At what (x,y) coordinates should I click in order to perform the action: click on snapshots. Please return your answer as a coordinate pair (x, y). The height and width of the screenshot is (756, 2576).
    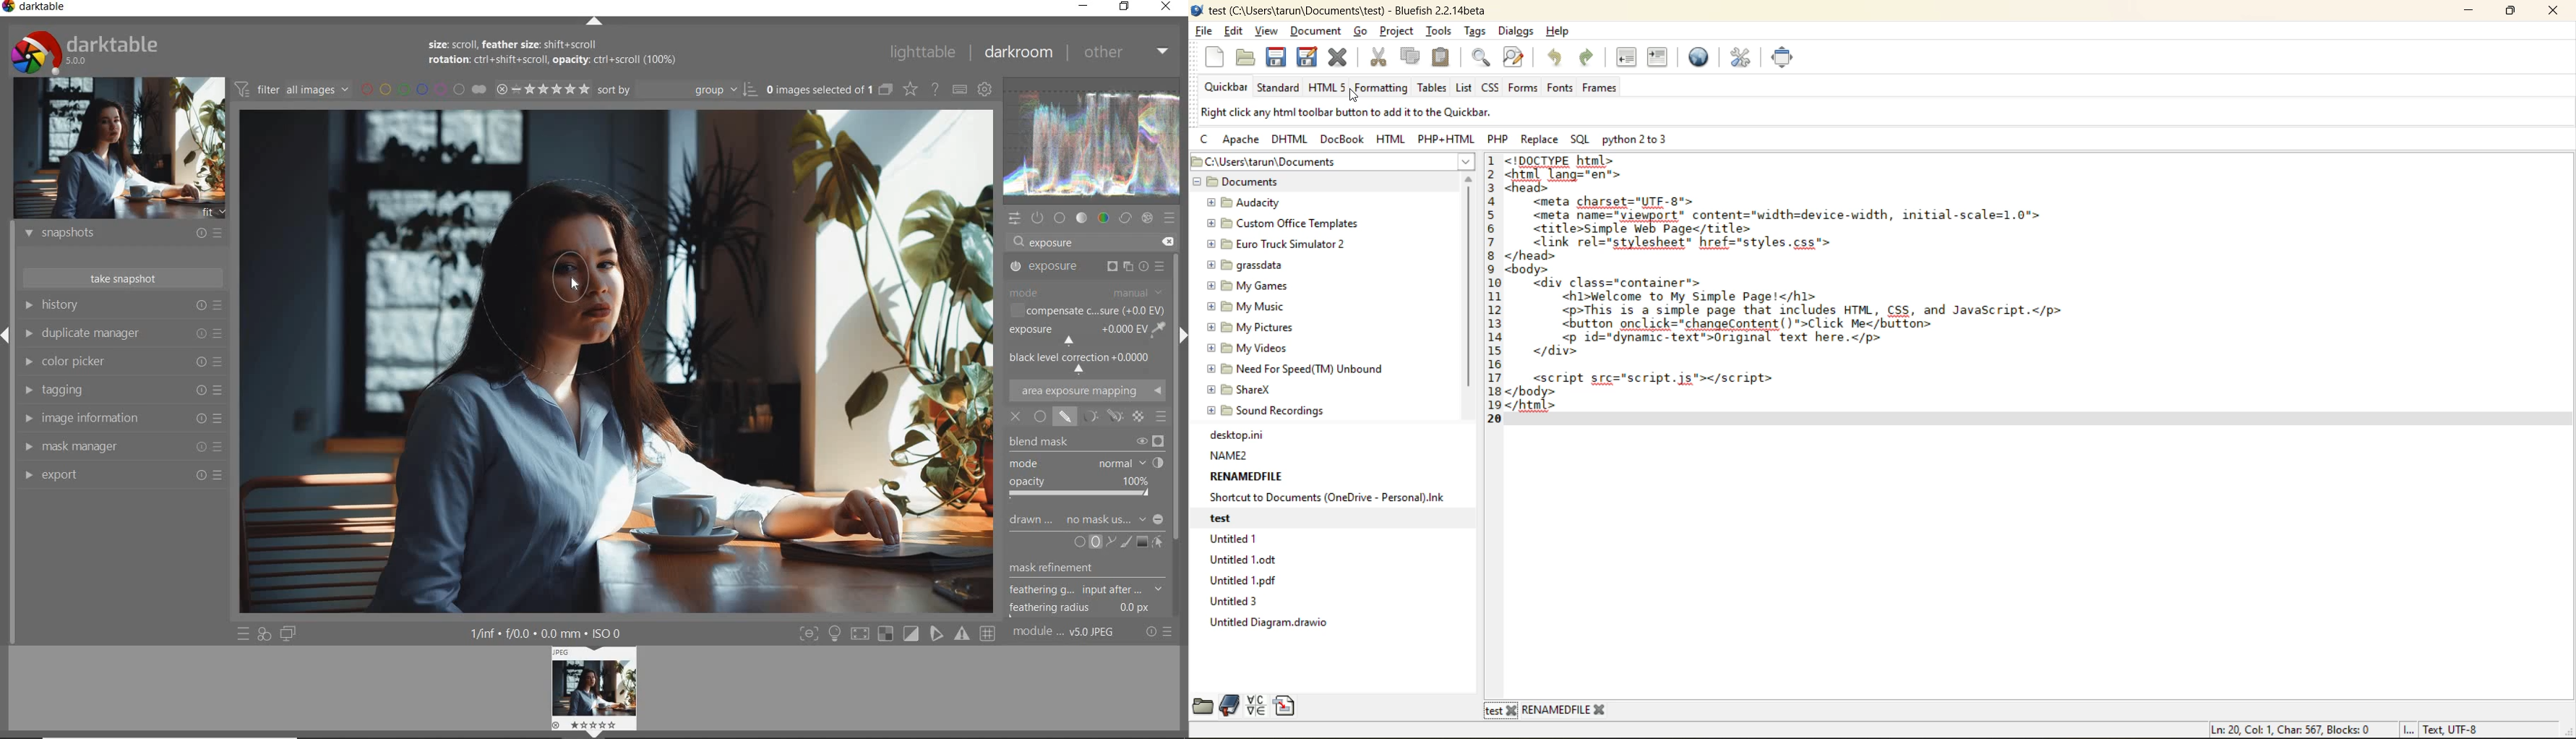
    Looking at the image, I should click on (125, 234).